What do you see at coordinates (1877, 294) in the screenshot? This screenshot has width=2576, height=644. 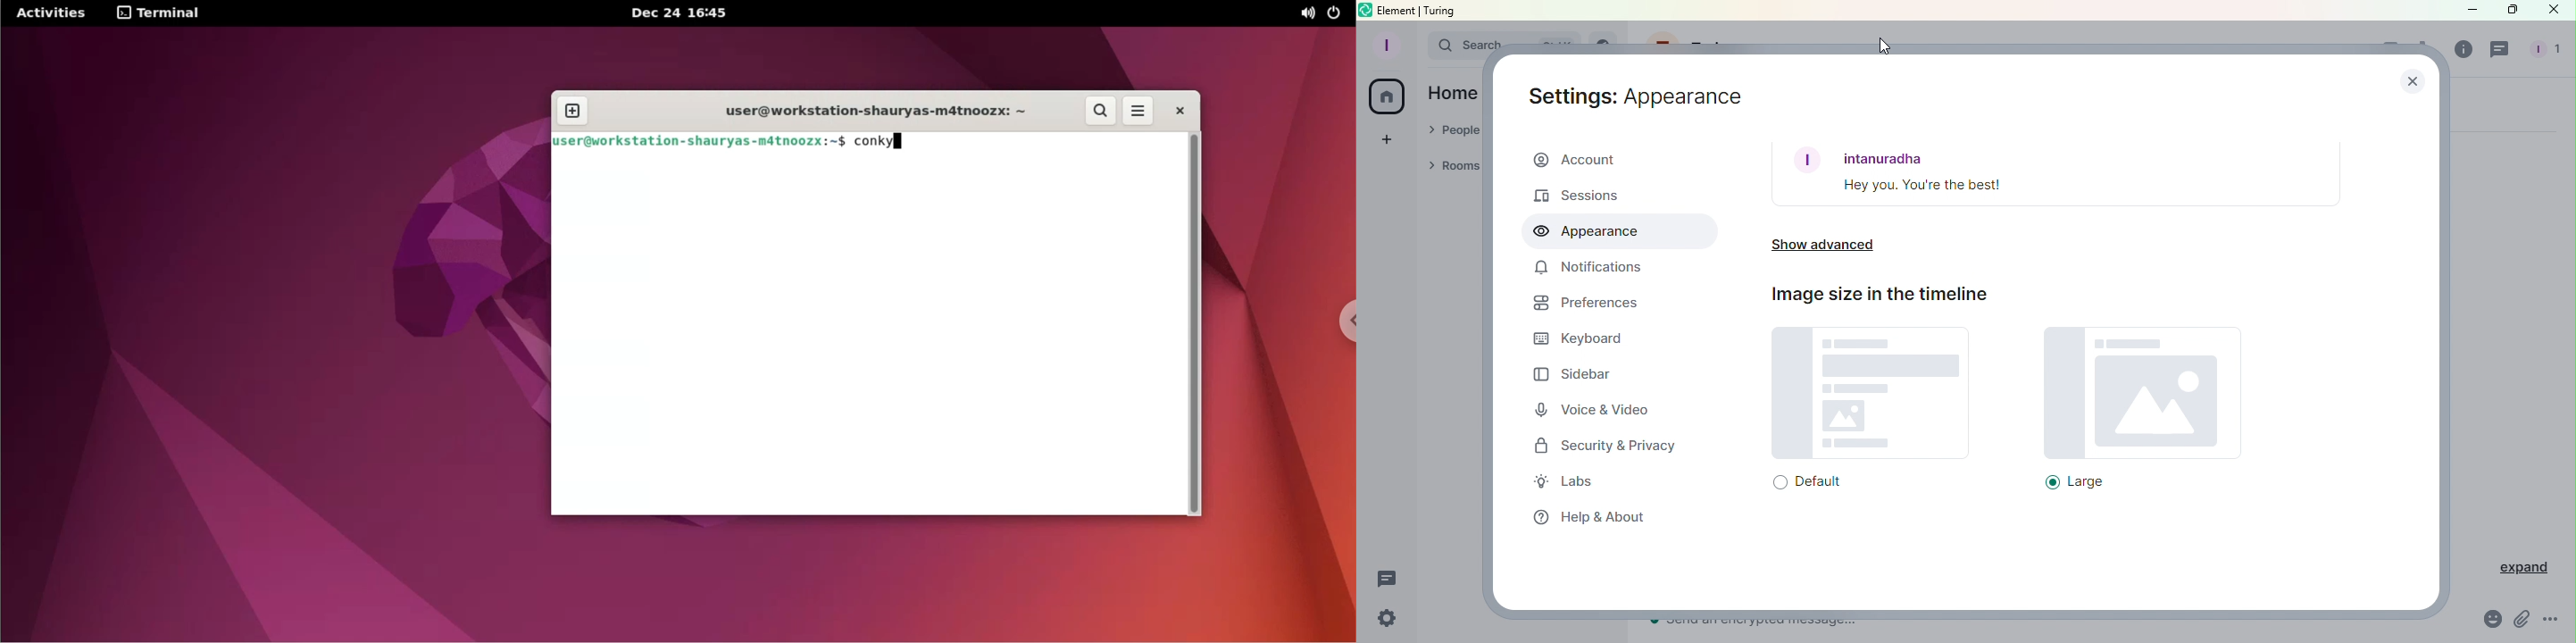 I see `Image size in the timeline` at bounding box center [1877, 294].